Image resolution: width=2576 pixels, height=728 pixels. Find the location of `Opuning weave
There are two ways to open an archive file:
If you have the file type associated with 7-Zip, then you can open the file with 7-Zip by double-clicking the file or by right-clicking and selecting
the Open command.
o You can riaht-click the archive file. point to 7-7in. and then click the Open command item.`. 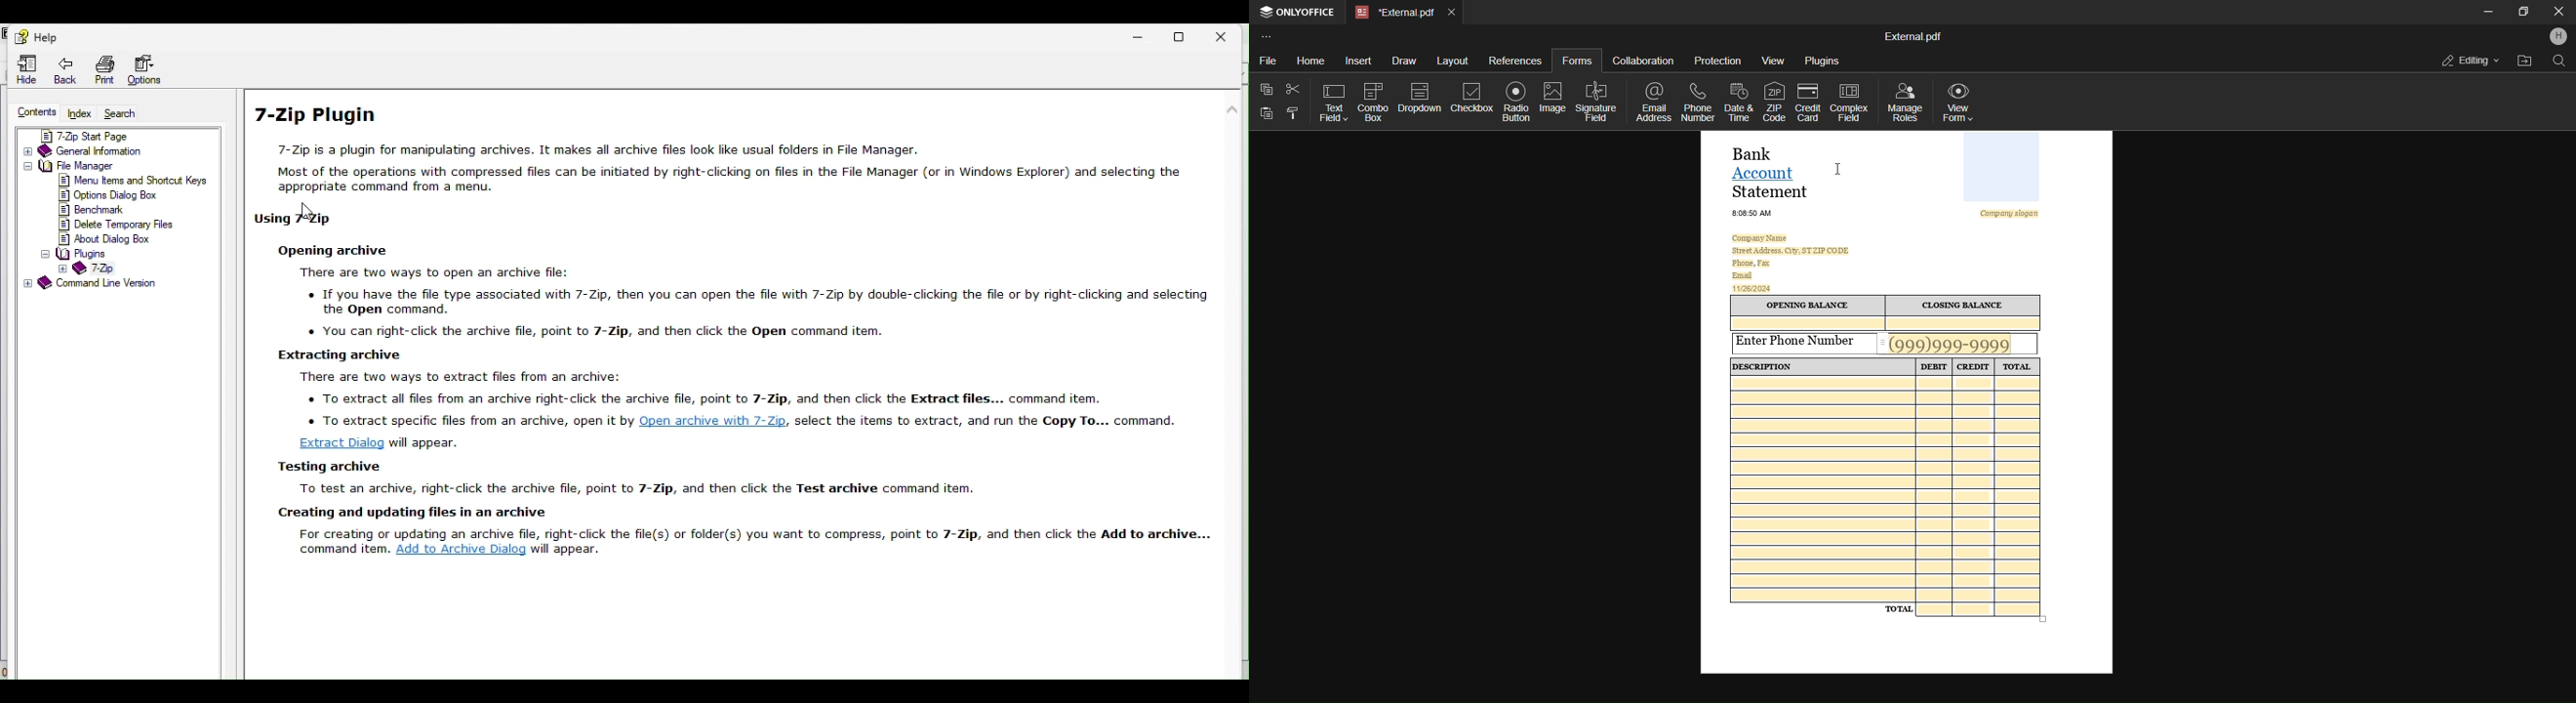

Opuning weave
There are two ways to open an archive file:
If you have the file type associated with 7-Zip, then you can open the file with 7-Zip by double-clicking the file or by right-clicking and selecting
the Open command.
o You can riaht-click the archive file. point to 7-7in. and then click the Open command item. is located at coordinates (737, 290).